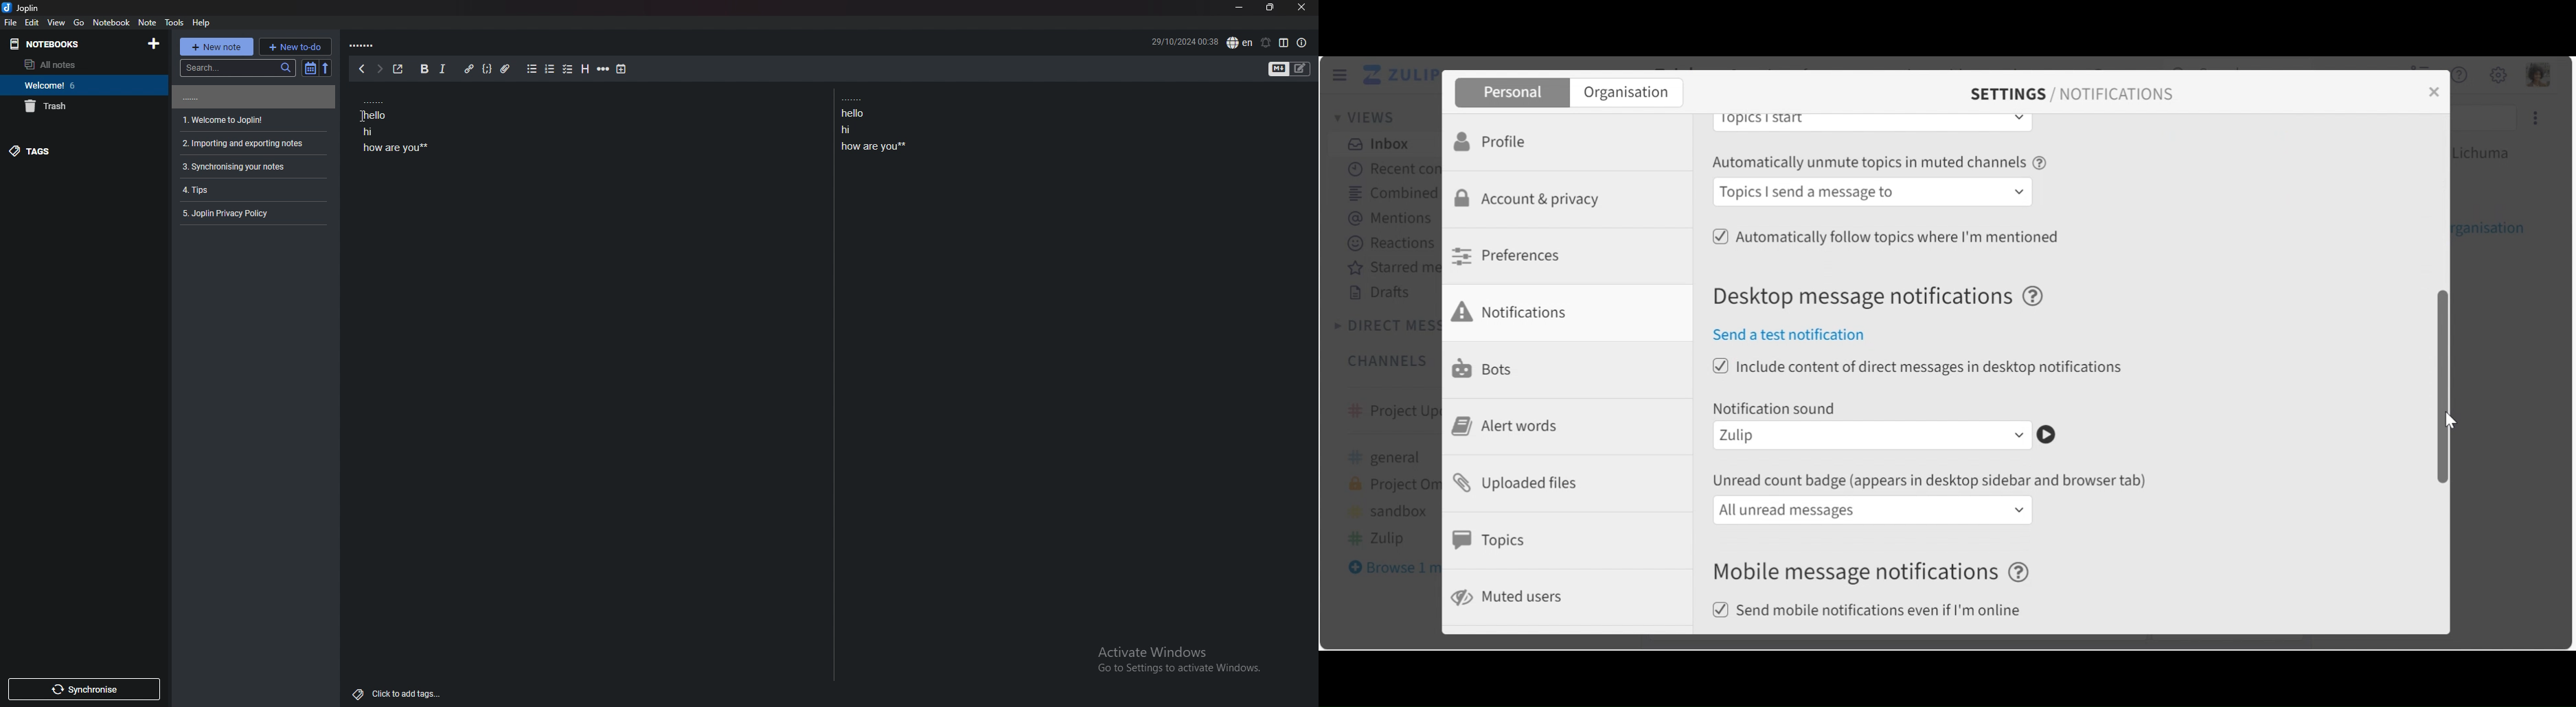 The height and width of the screenshot is (728, 2576). Describe the element at coordinates (295, 47) in the screenshot. I see `new to do` at that location.